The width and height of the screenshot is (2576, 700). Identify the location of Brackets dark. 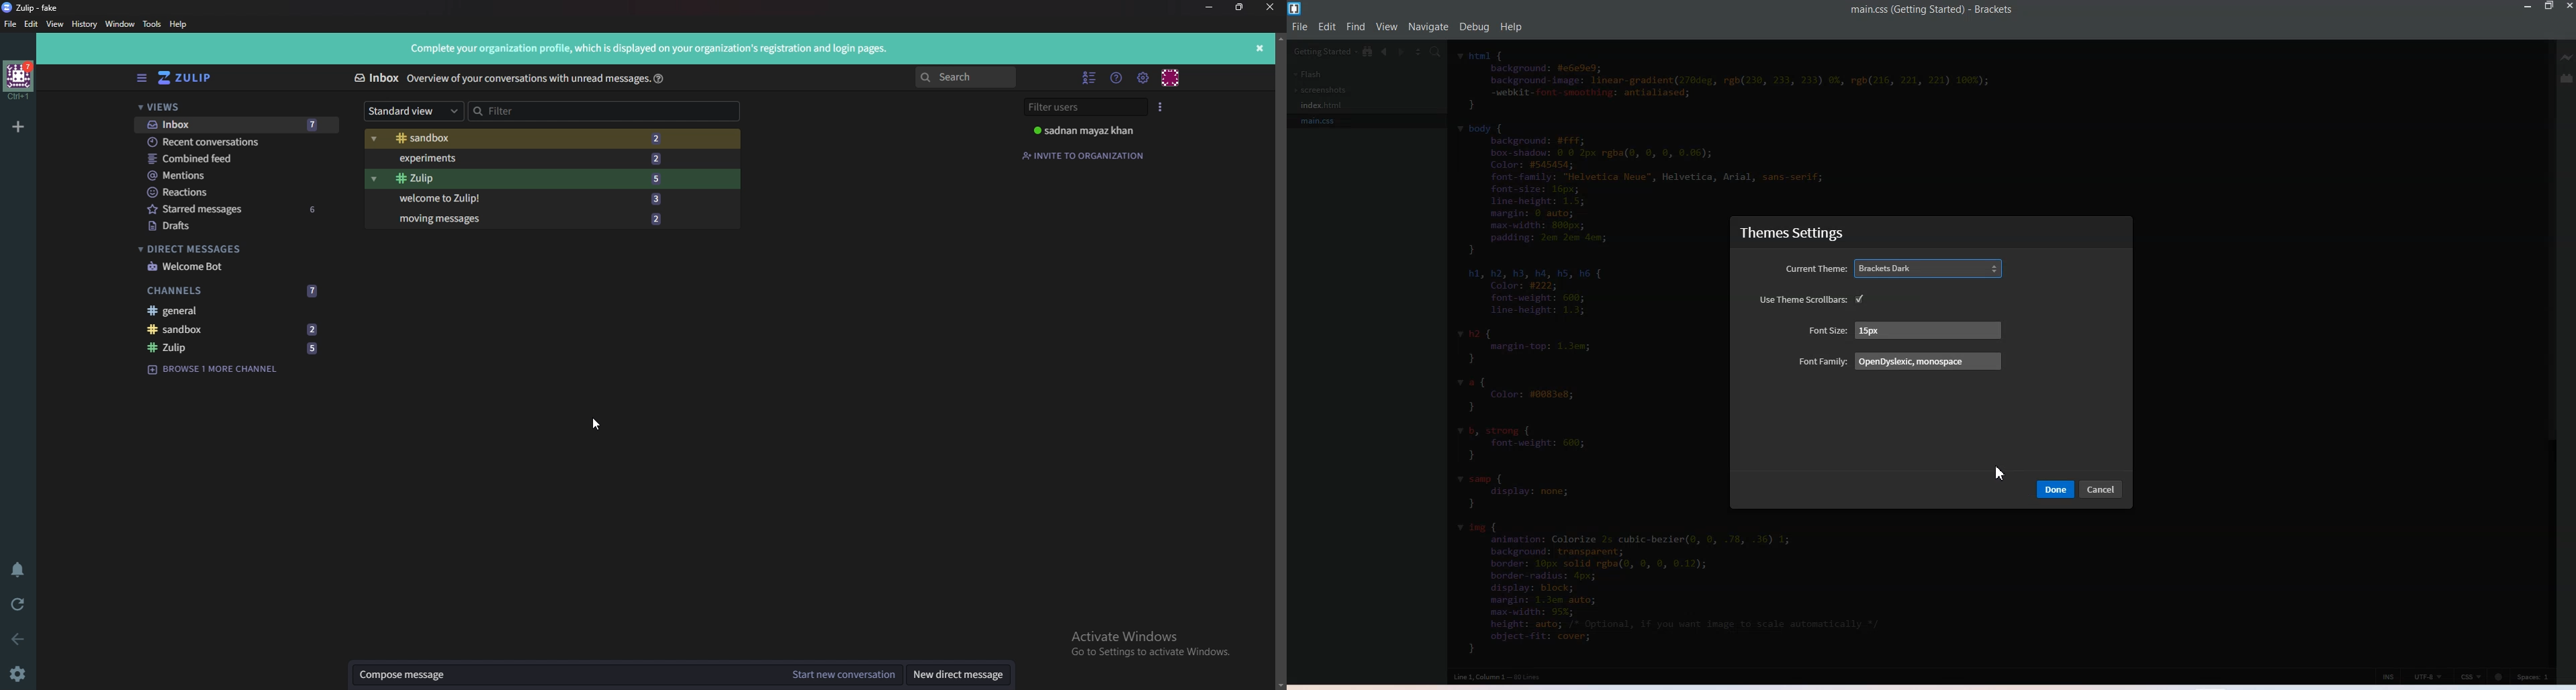
(1928, 268).